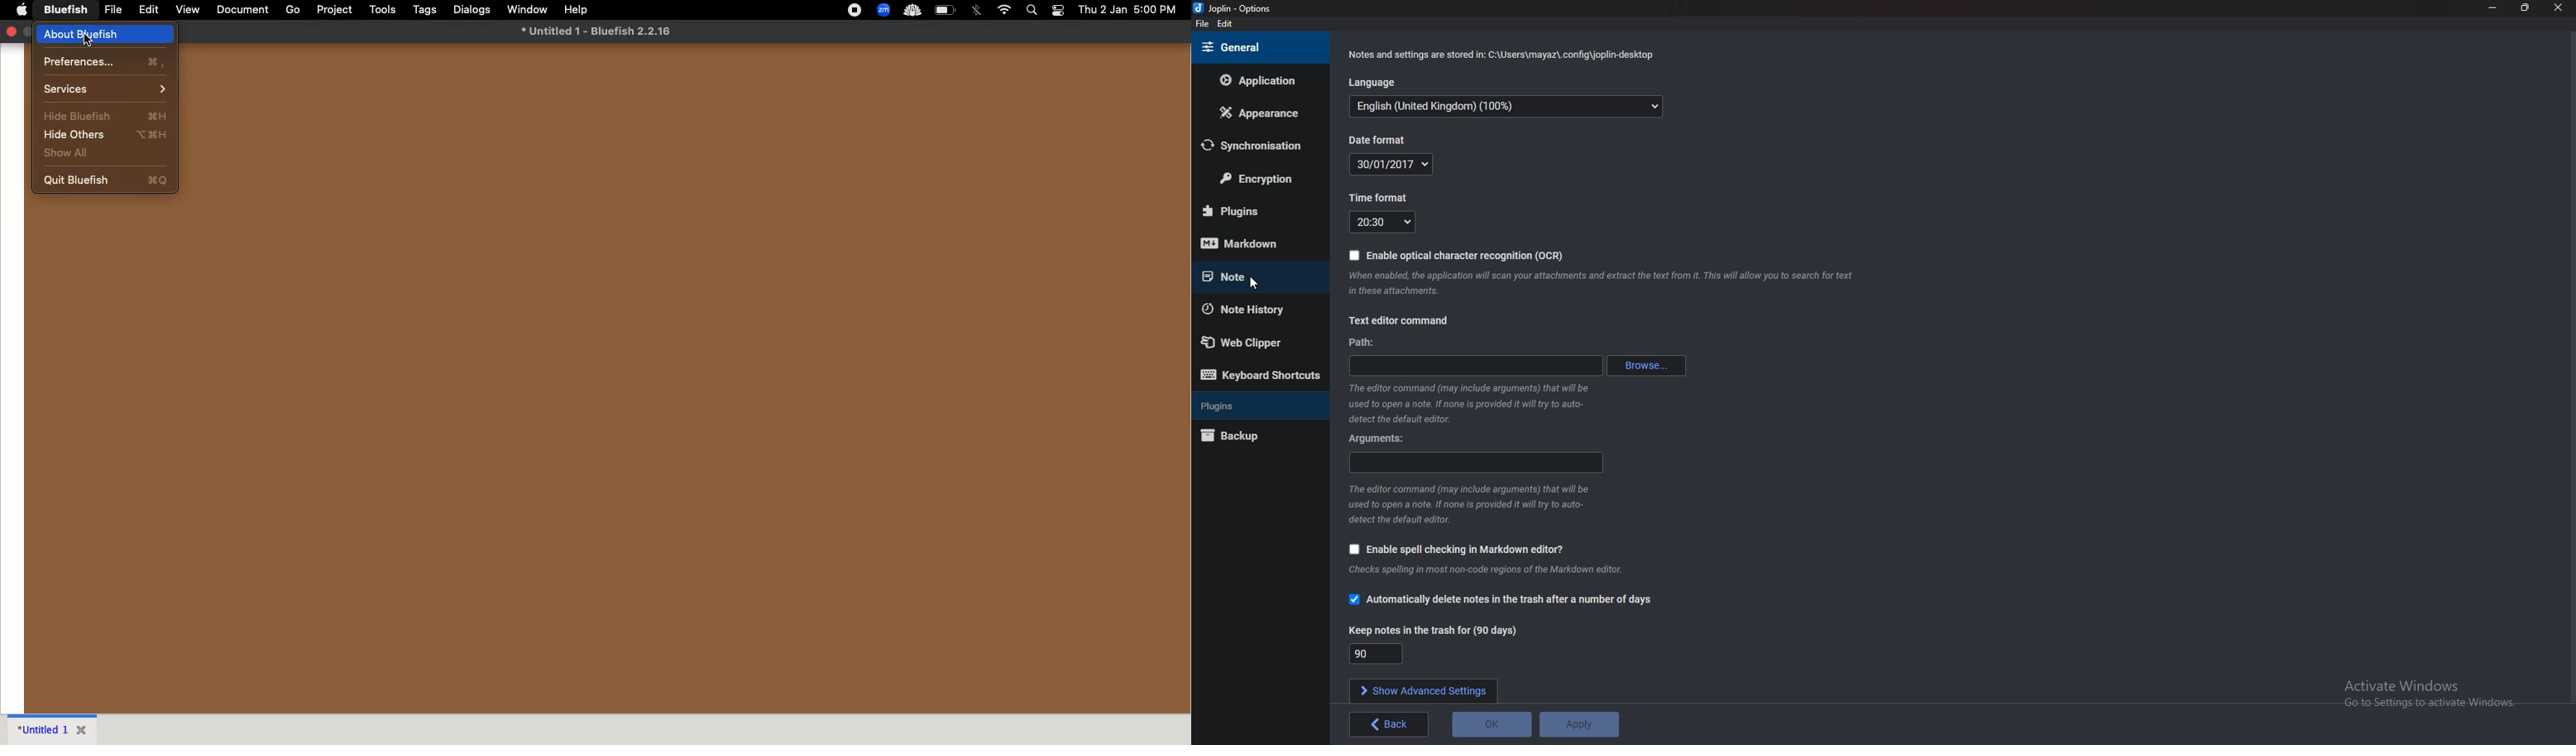  Describe the element at coordinates (1464, 549) in the screenshot. I see `Enable spell checking` at that location.